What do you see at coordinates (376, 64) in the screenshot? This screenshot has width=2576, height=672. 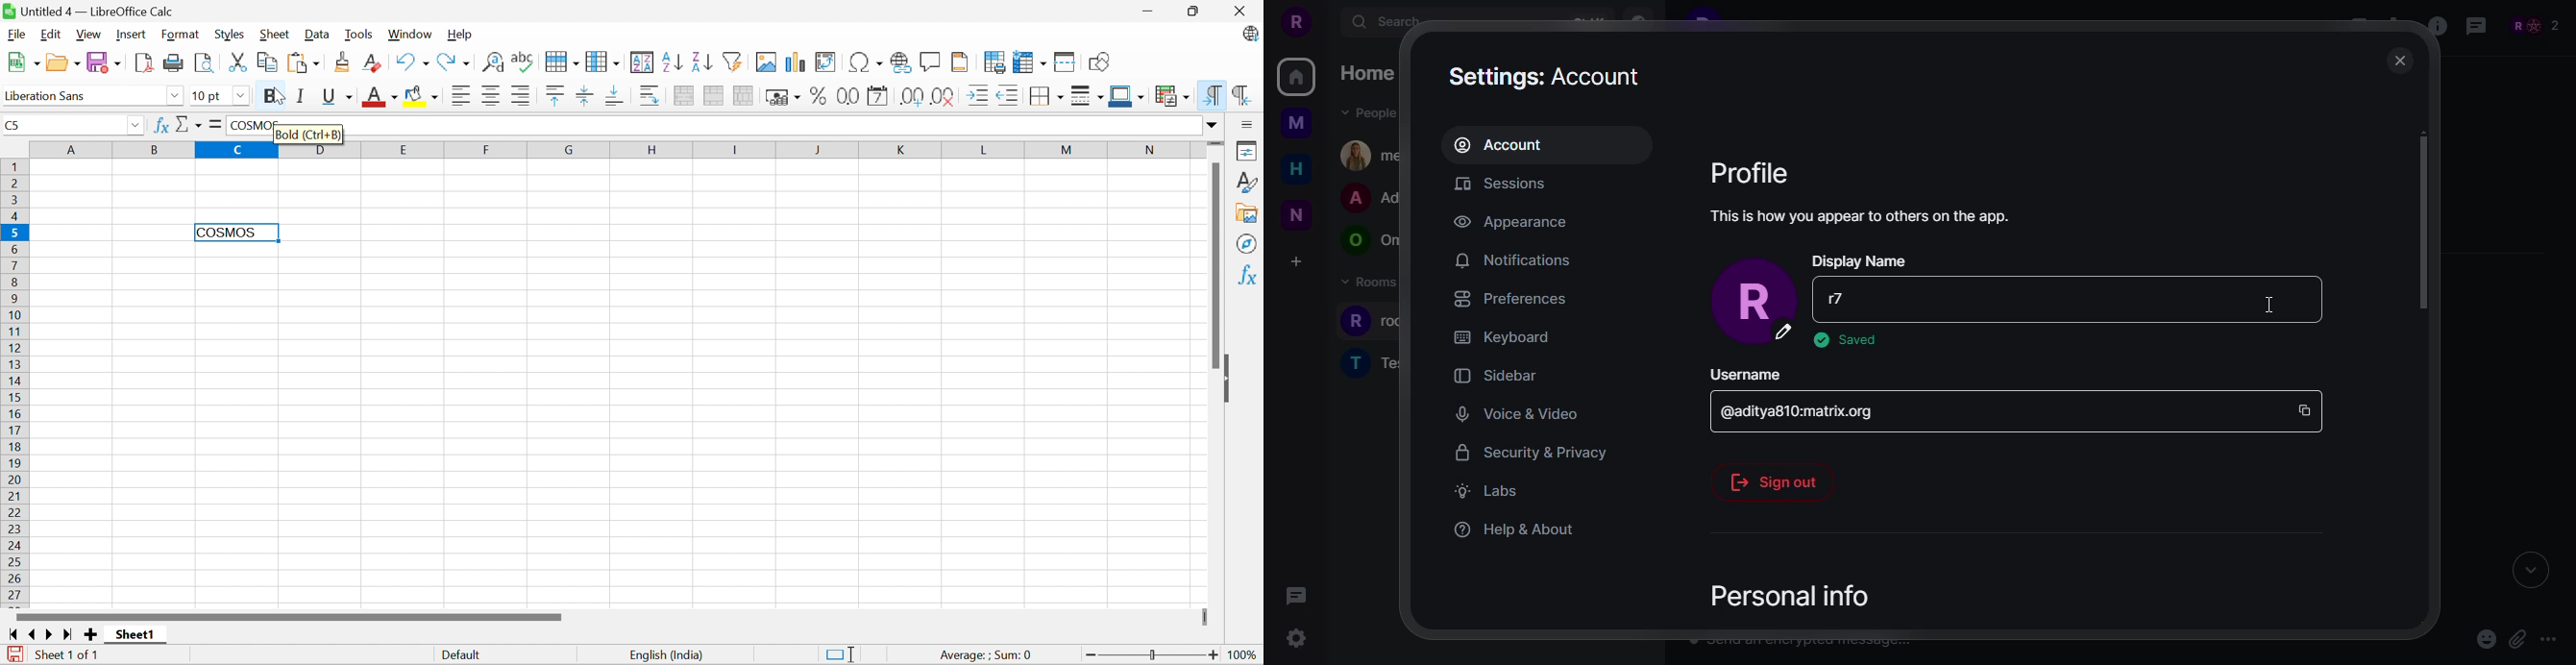 I see `Clear Direct Formatting` at bounding box center [376, 64].